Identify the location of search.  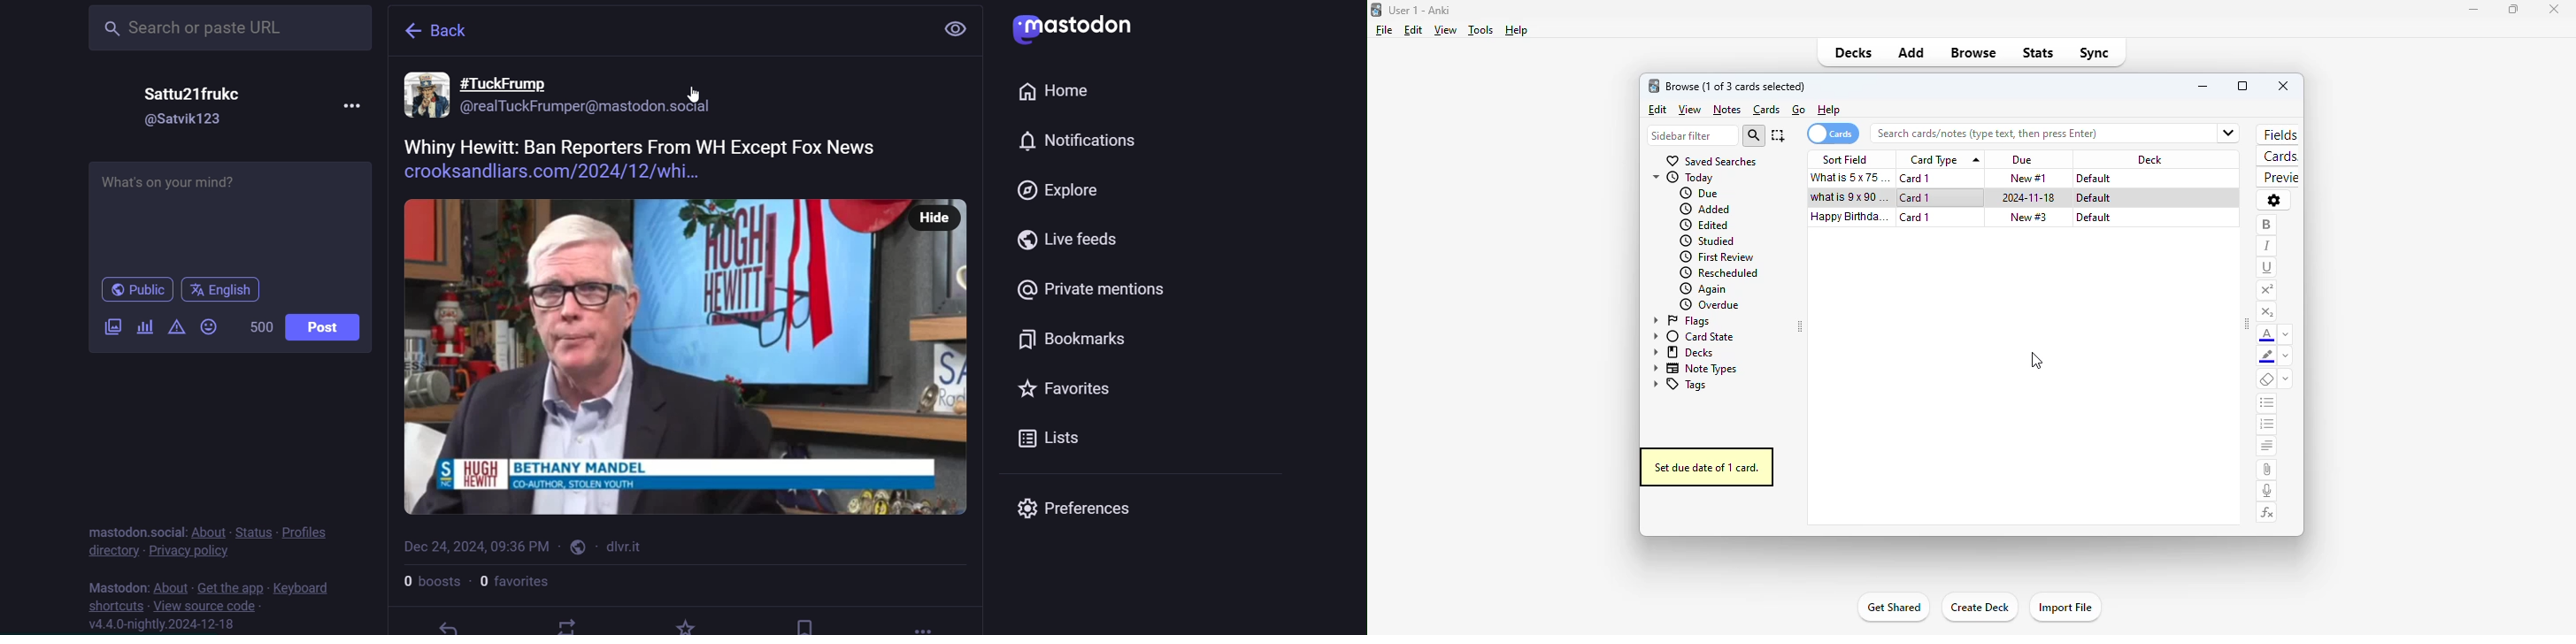
(1754, 135).